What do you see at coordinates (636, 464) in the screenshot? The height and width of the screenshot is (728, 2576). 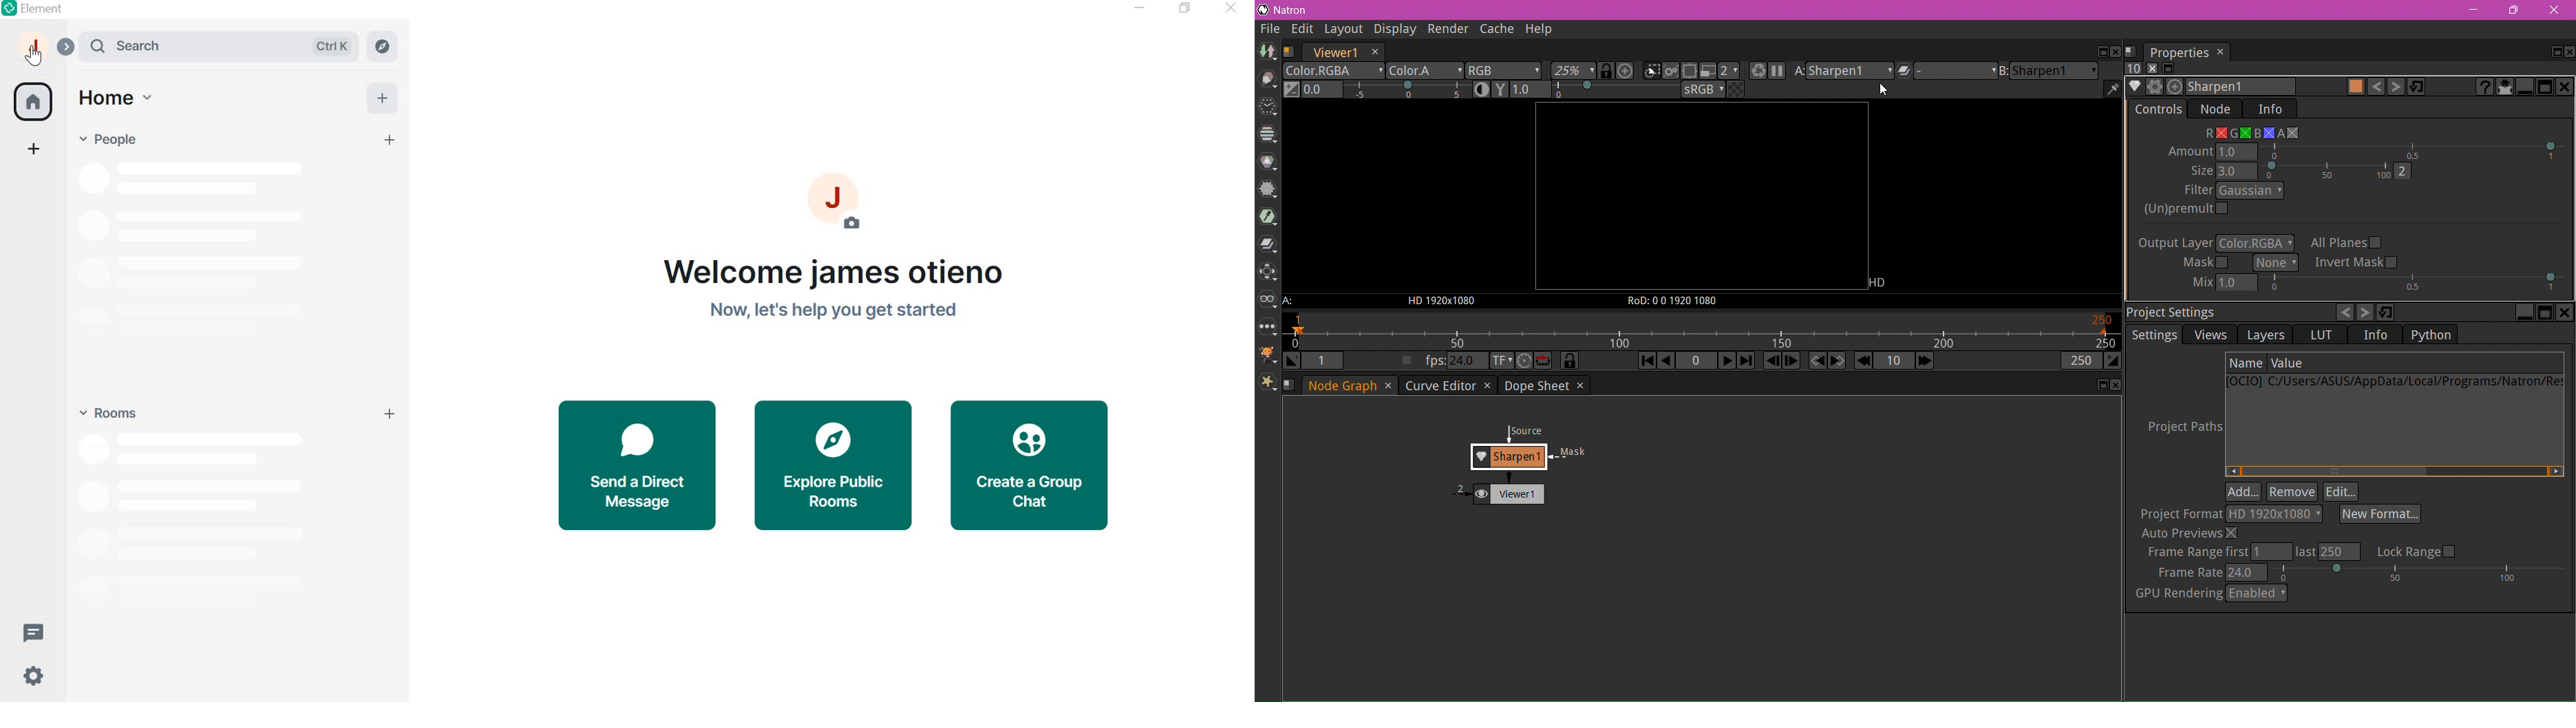 I see `SEND A DIRECT MESSAGE` at bounding box center [636, 464].